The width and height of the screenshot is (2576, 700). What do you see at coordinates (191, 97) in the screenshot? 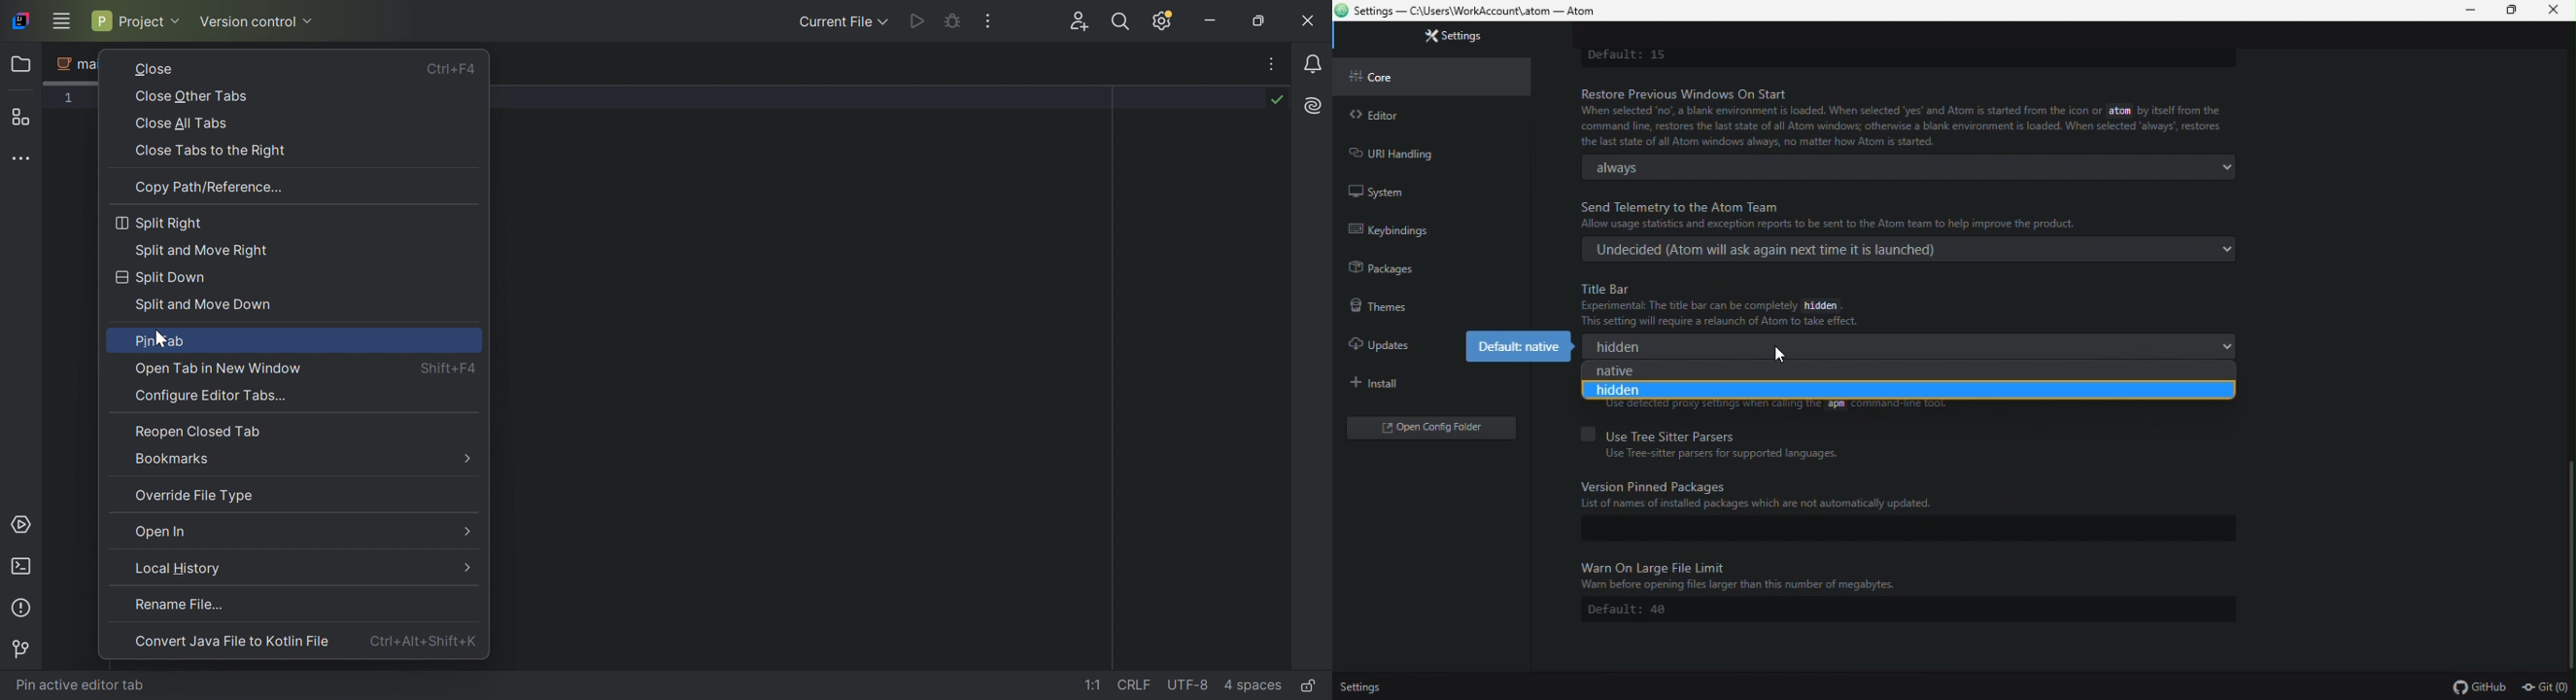
I see `Close other tasks` at bounding box center [191, 97].